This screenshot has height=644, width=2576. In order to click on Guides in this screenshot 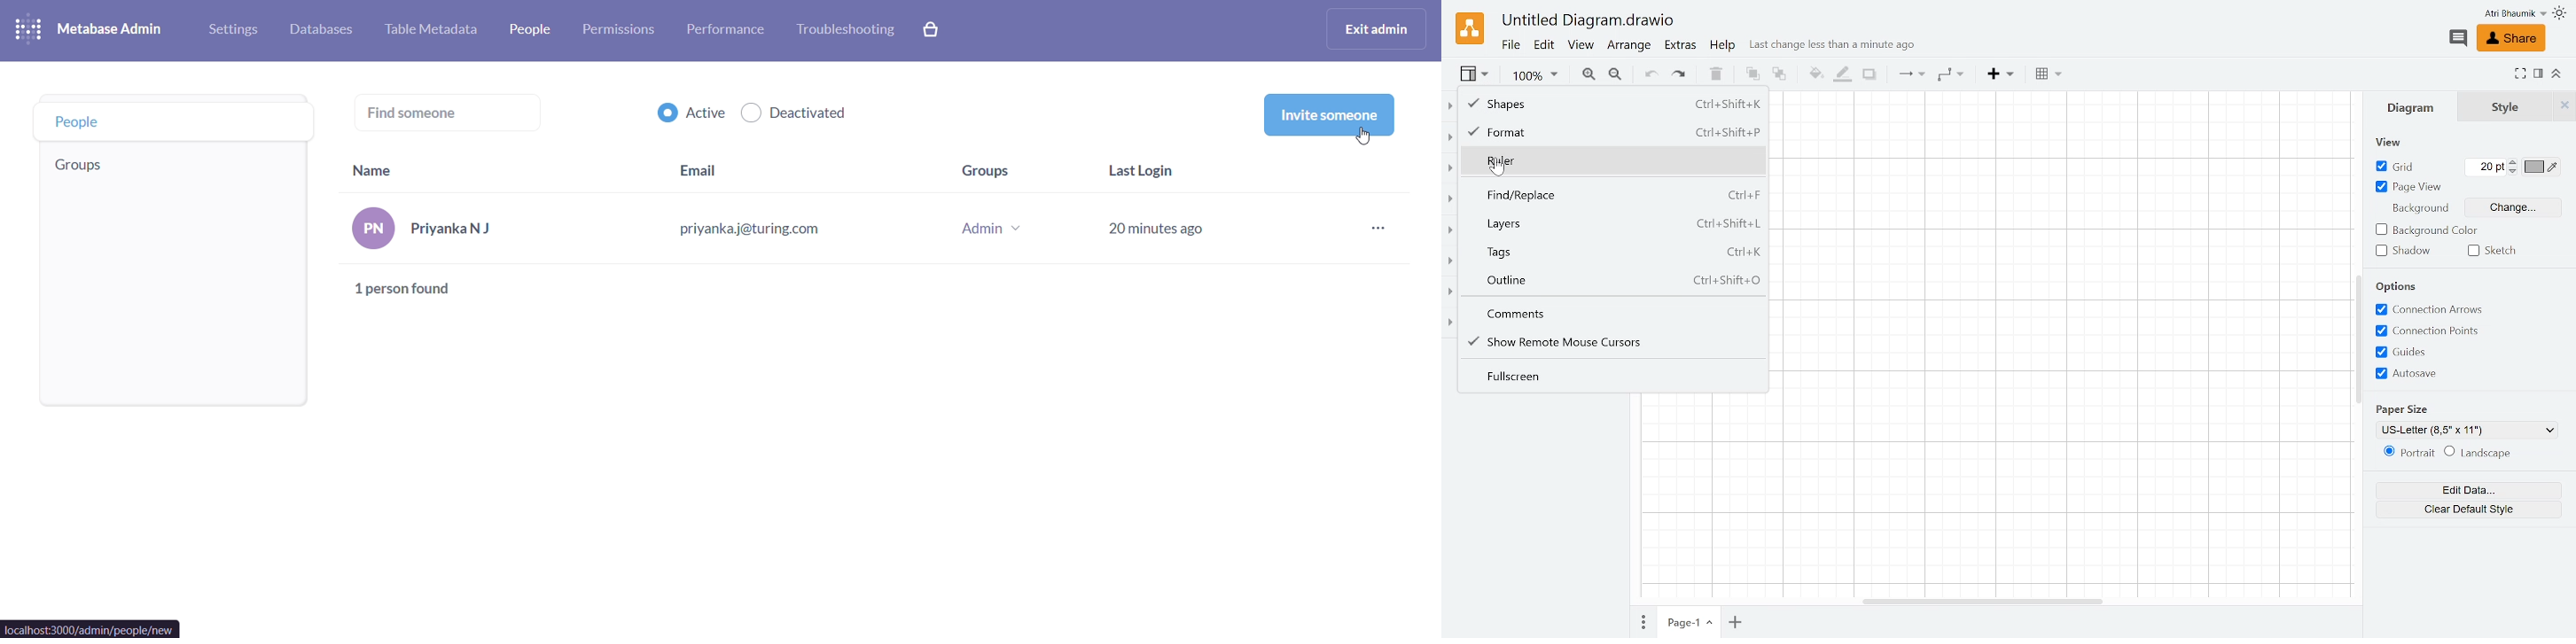, I will do `click(2435, 353)`.